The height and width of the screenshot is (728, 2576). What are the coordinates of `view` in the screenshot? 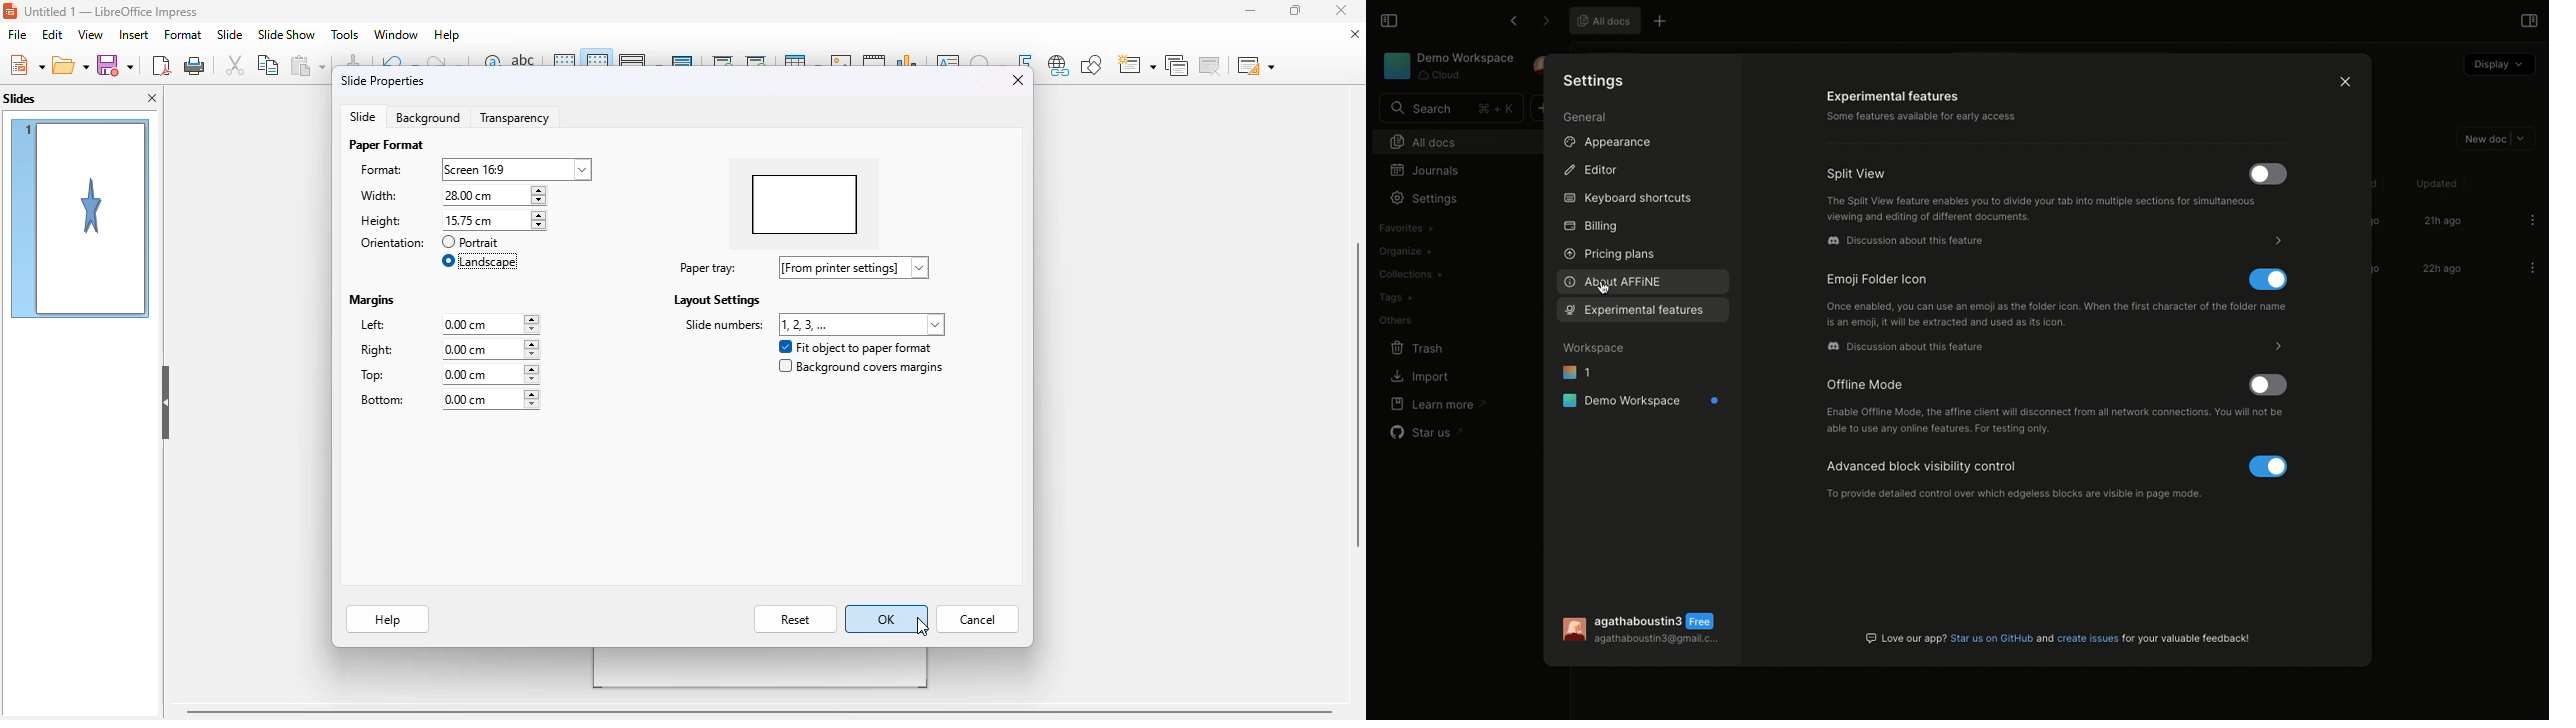 It's located at (90, 35).